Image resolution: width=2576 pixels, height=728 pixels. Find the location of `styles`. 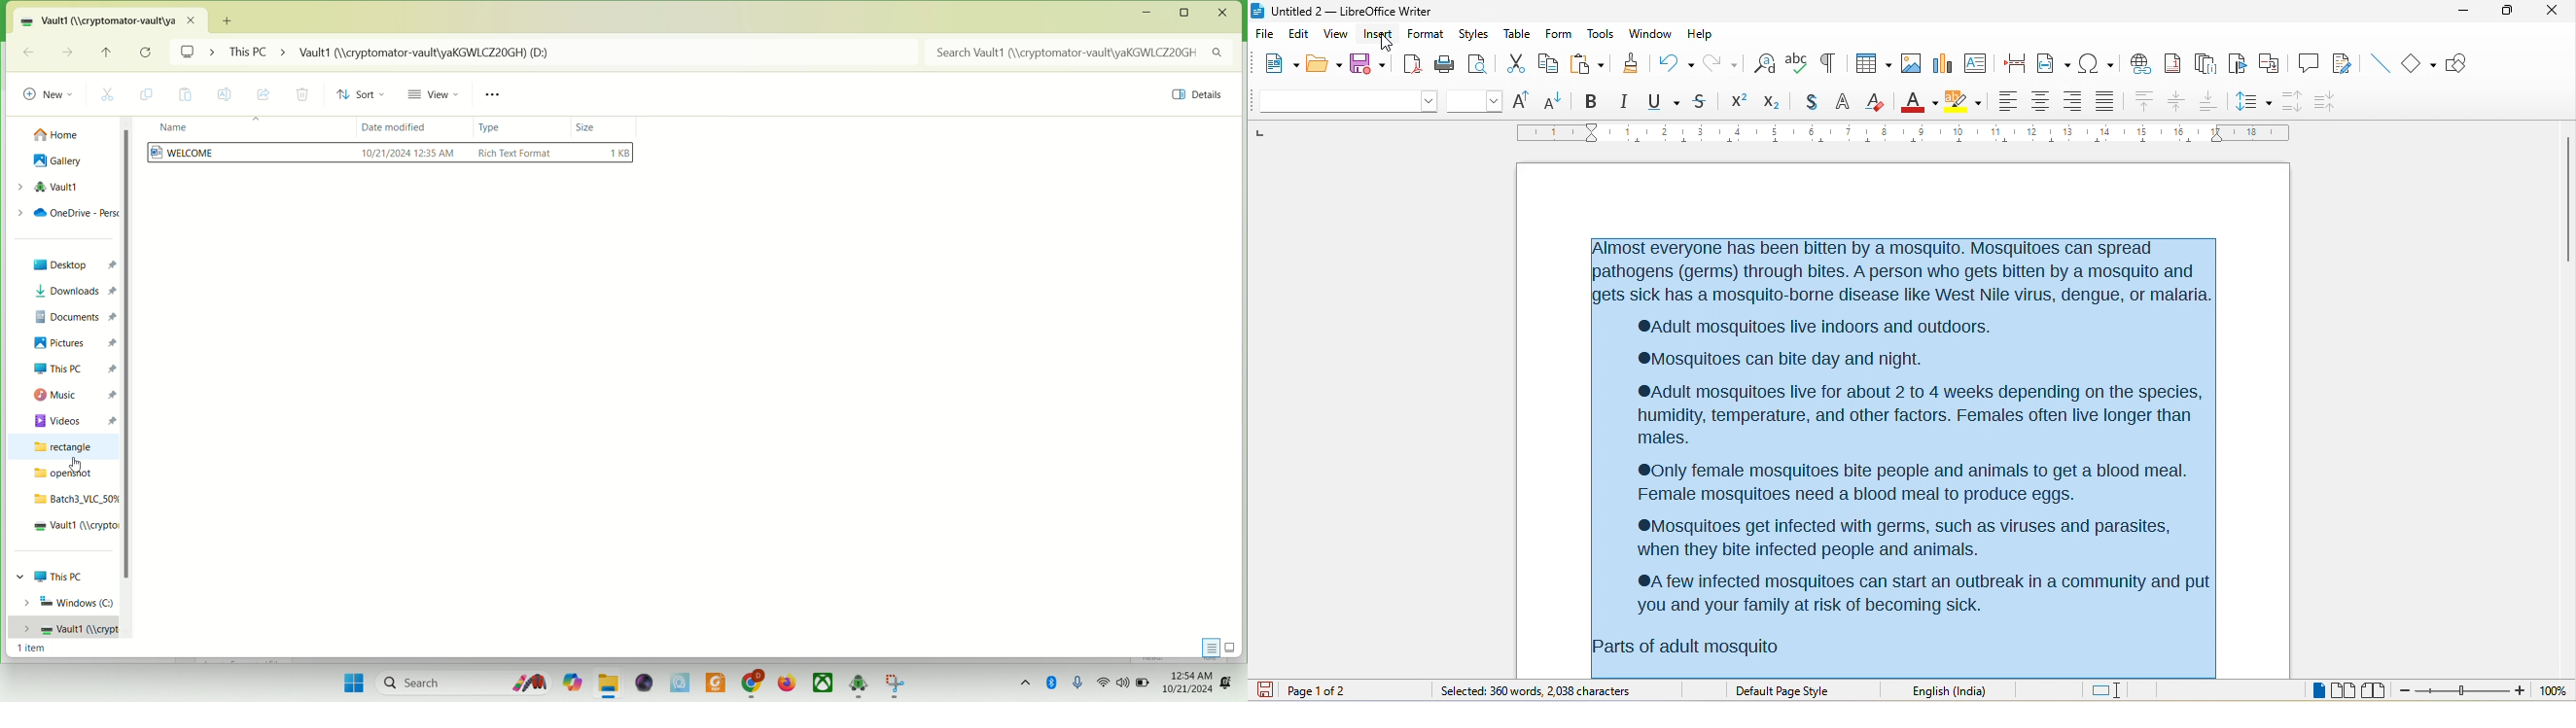

styles is located at coordinates (1474, 33).